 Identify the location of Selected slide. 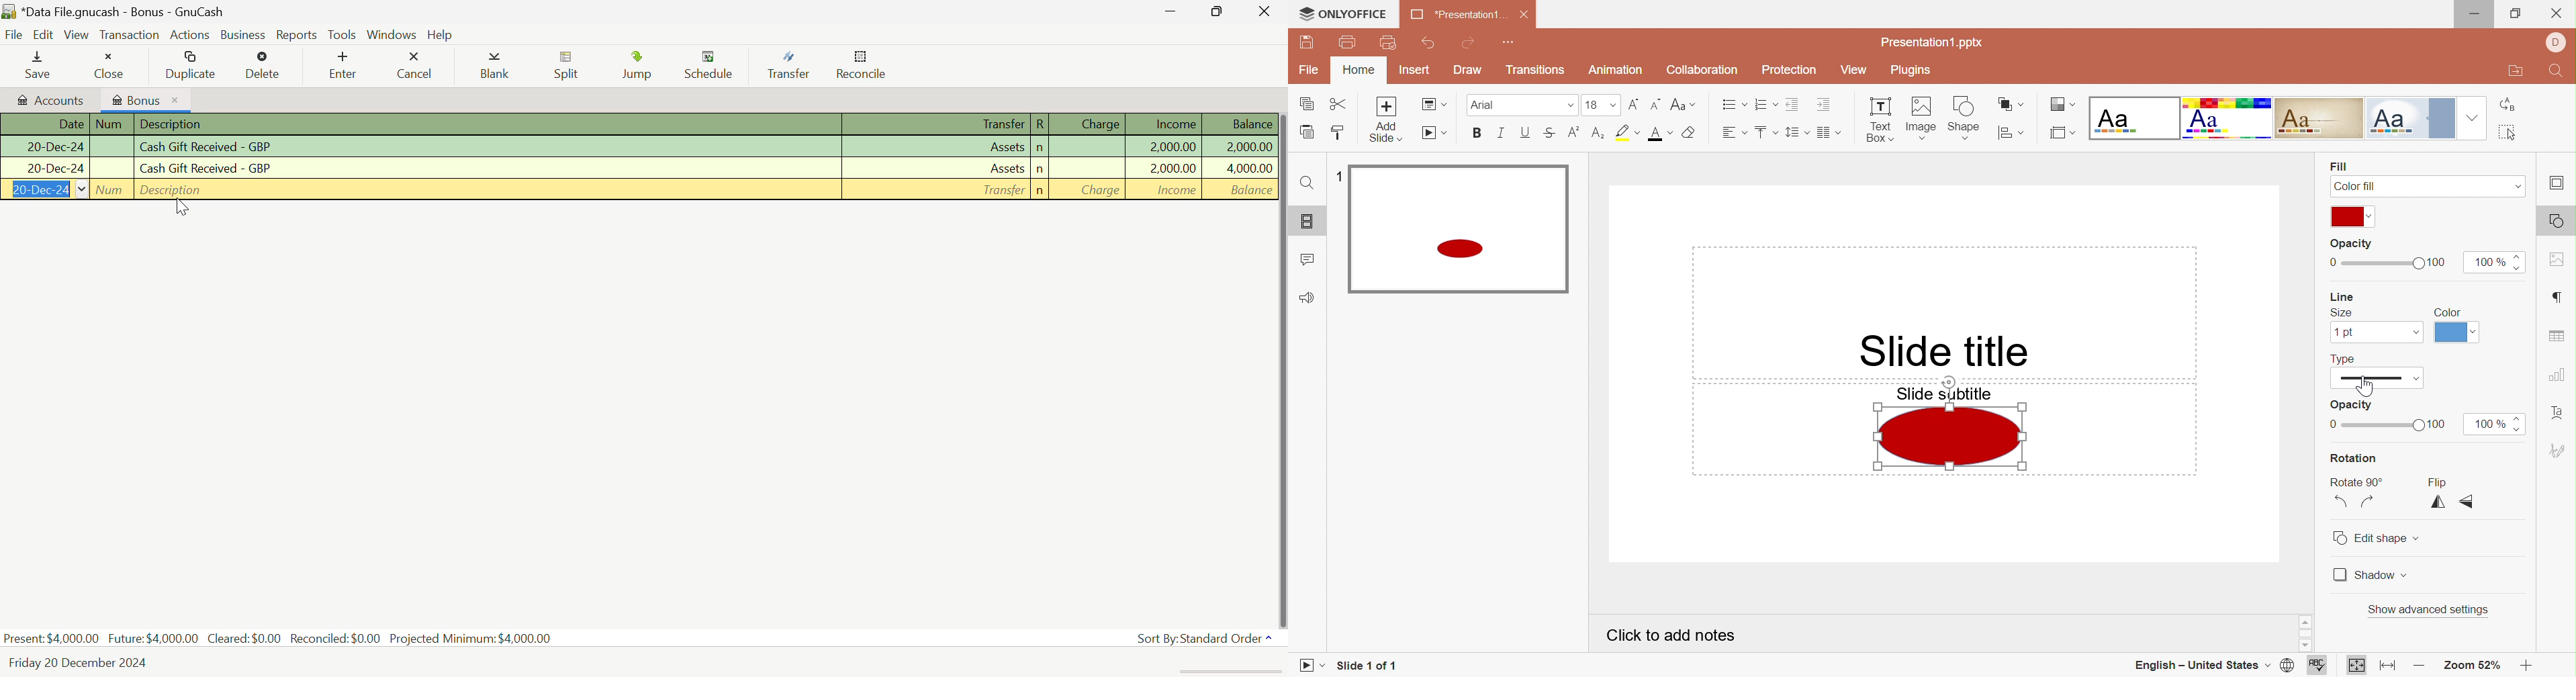
(1459, 229).